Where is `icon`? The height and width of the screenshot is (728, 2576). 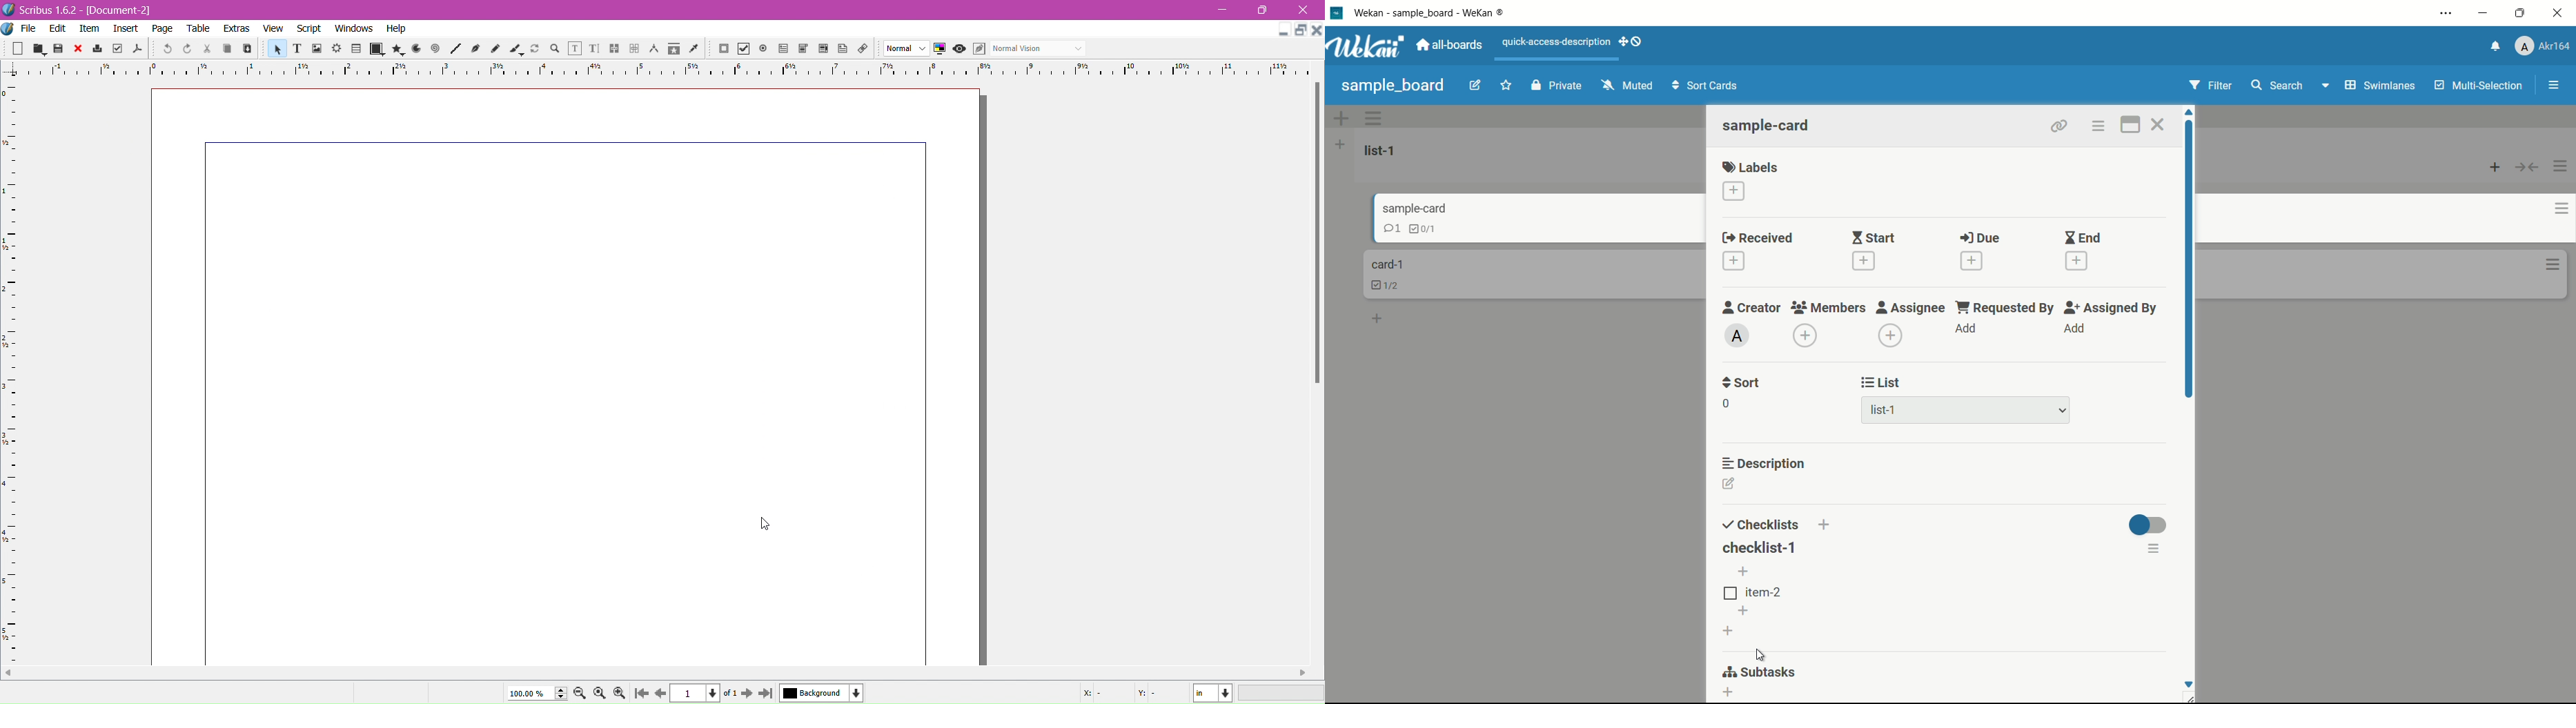
icon is located at coordinates (377, 47).